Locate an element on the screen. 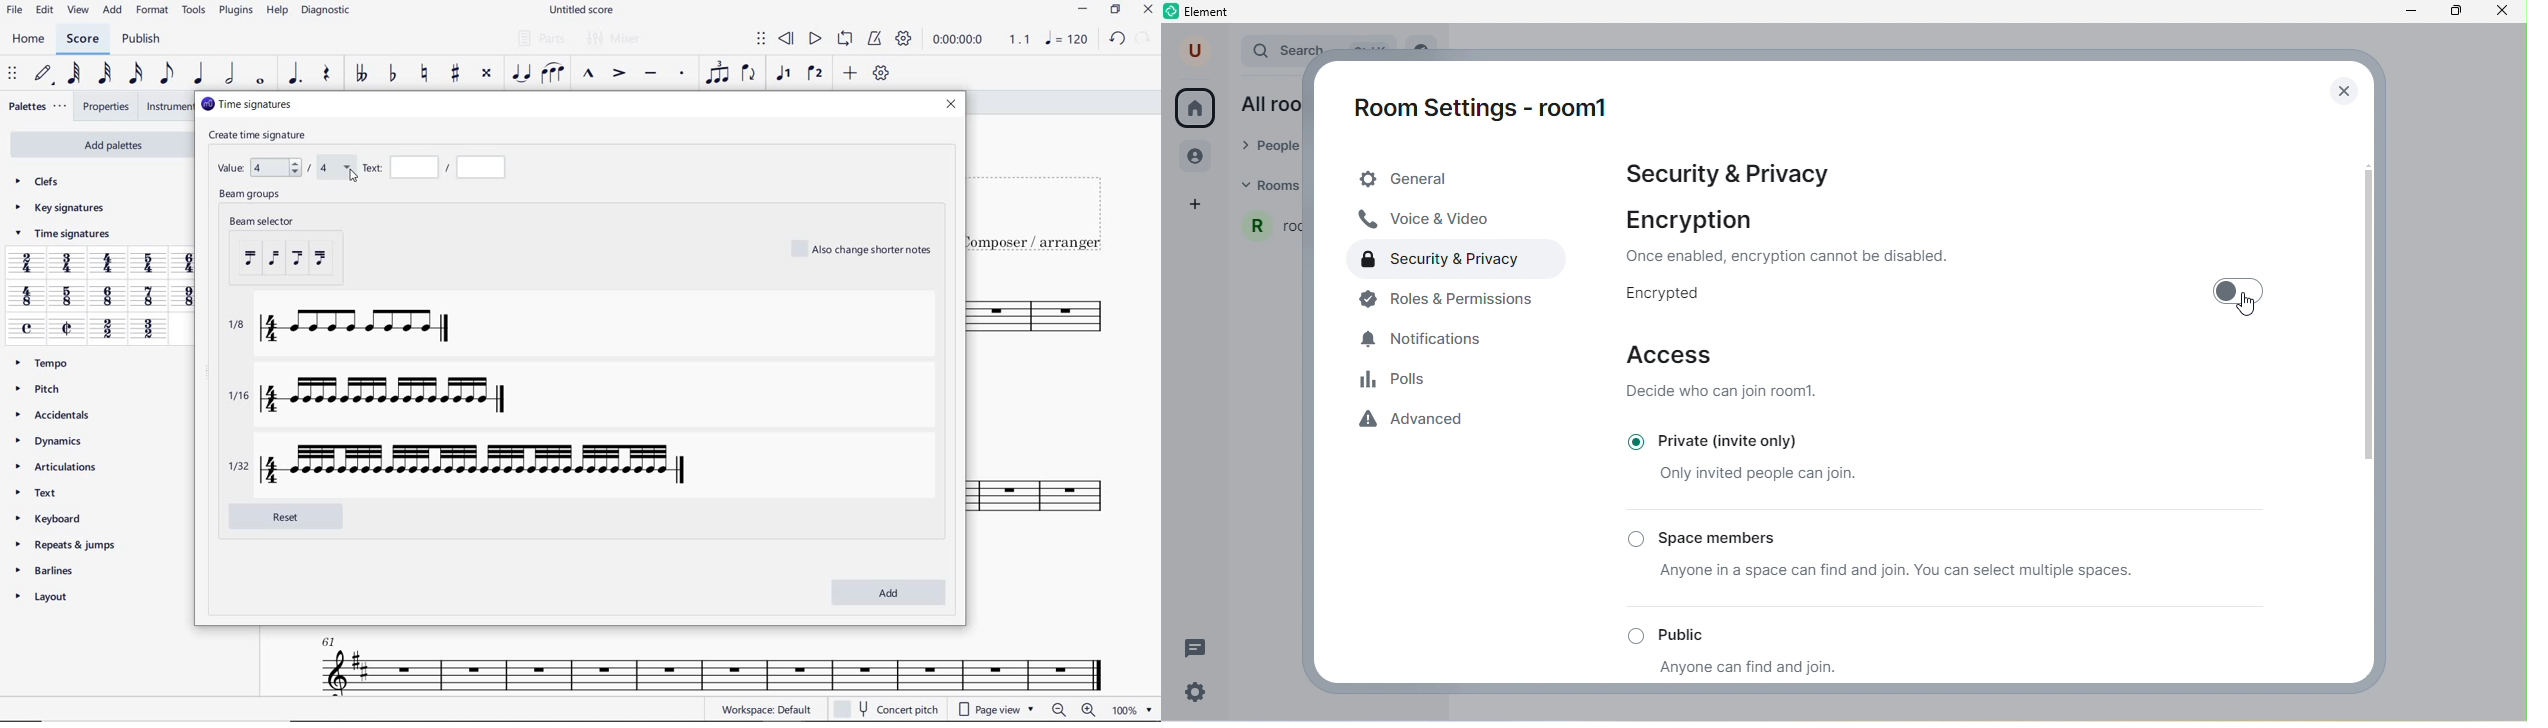 Image resolution: width=2548 pixels, height=728 pixels. LAYOUT is located at coordinates (46, 596).